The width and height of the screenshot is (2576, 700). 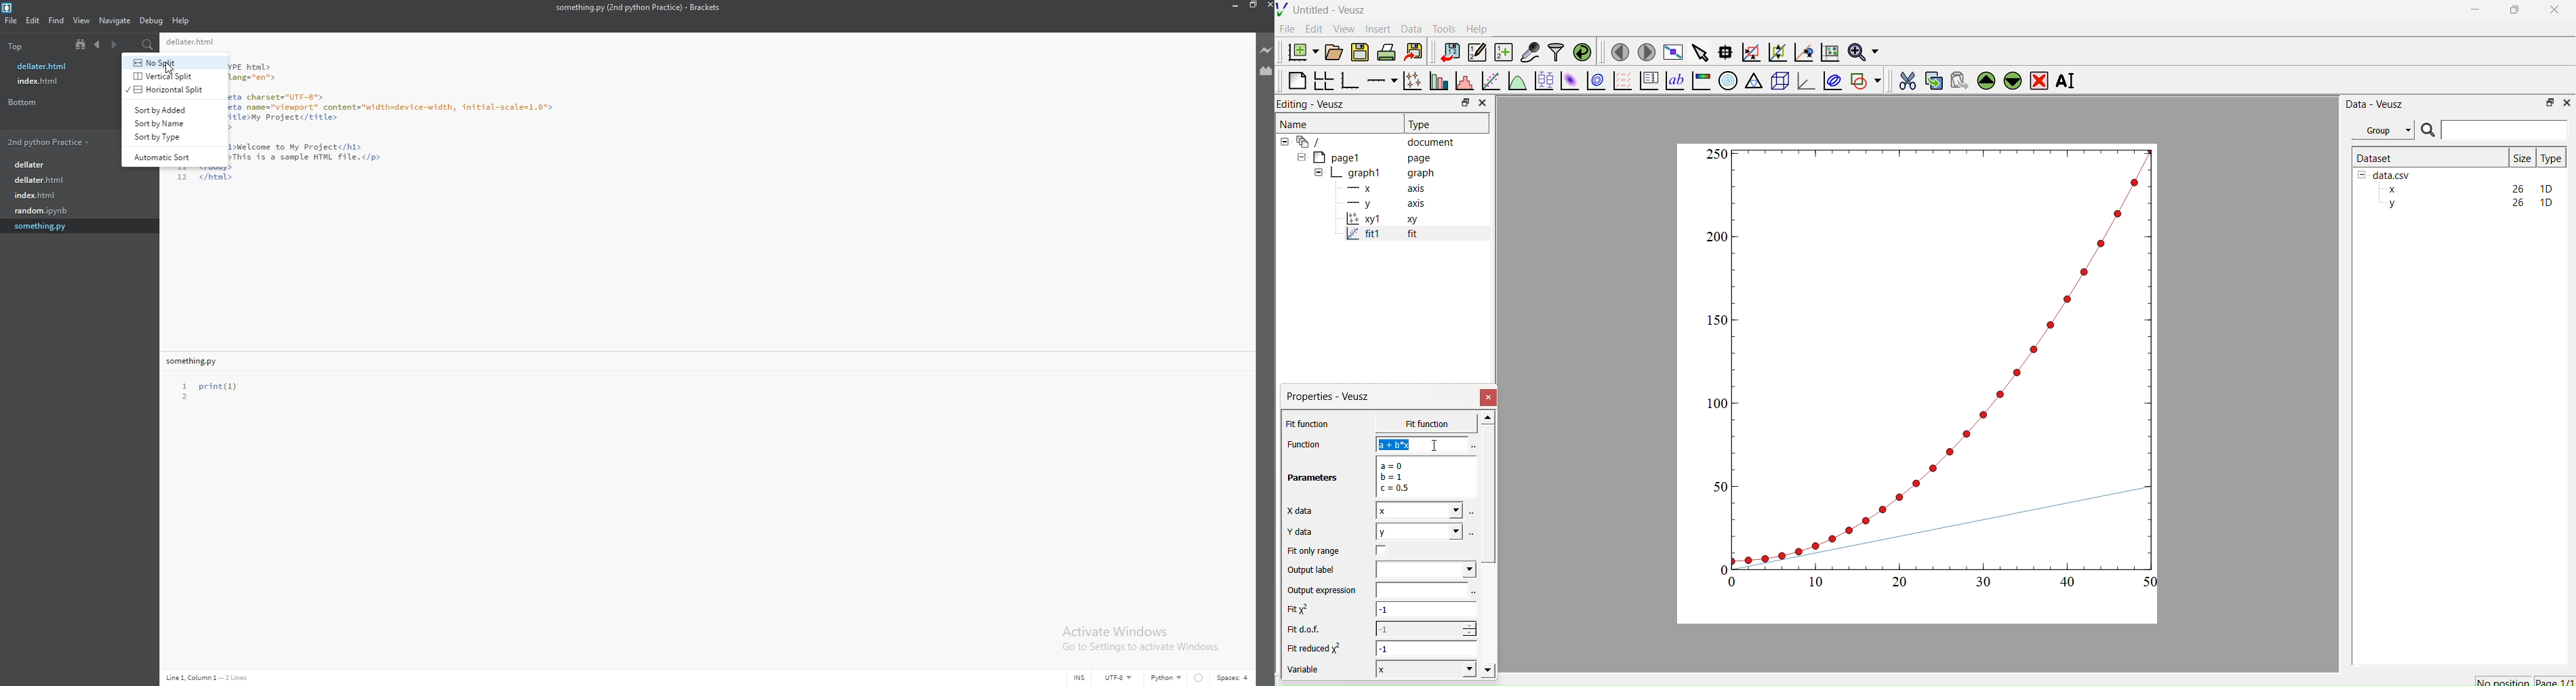 What do you see at coordinates (417, 132) in the screenshot?
I see `code` at bounding box center [417, 132].